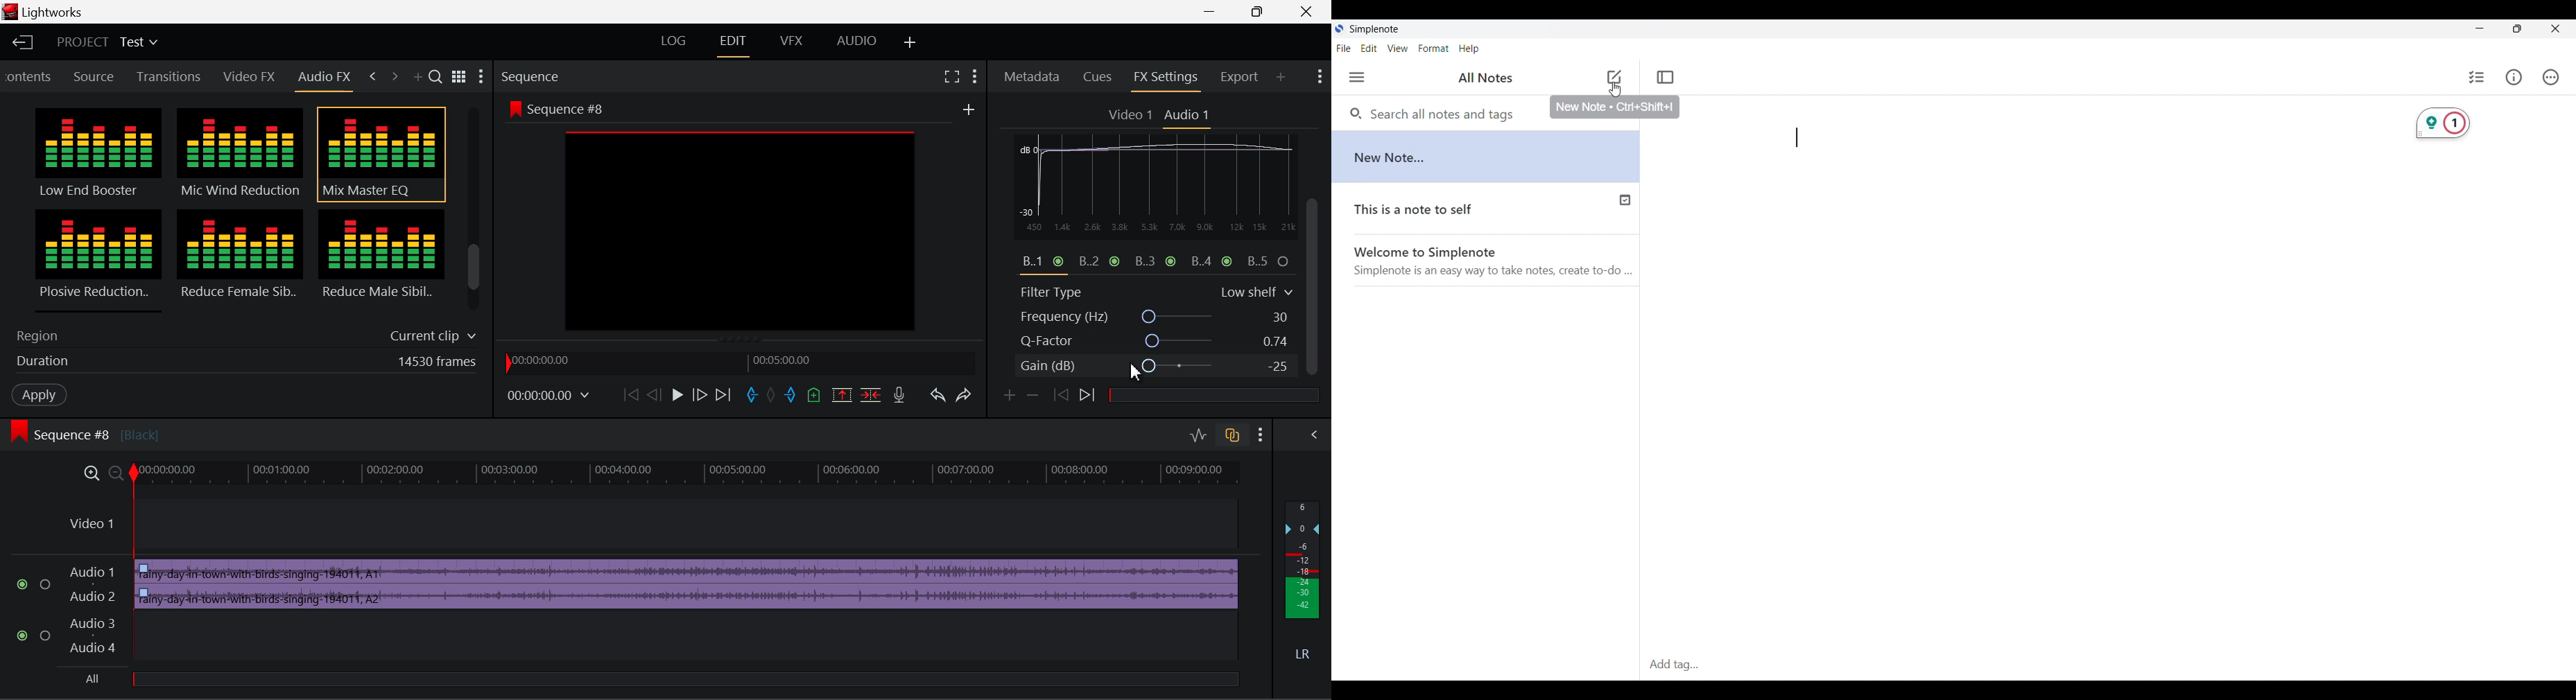  Describe the element at coordinates (2514, 76) in the screenshot. I see `Info` at that location.